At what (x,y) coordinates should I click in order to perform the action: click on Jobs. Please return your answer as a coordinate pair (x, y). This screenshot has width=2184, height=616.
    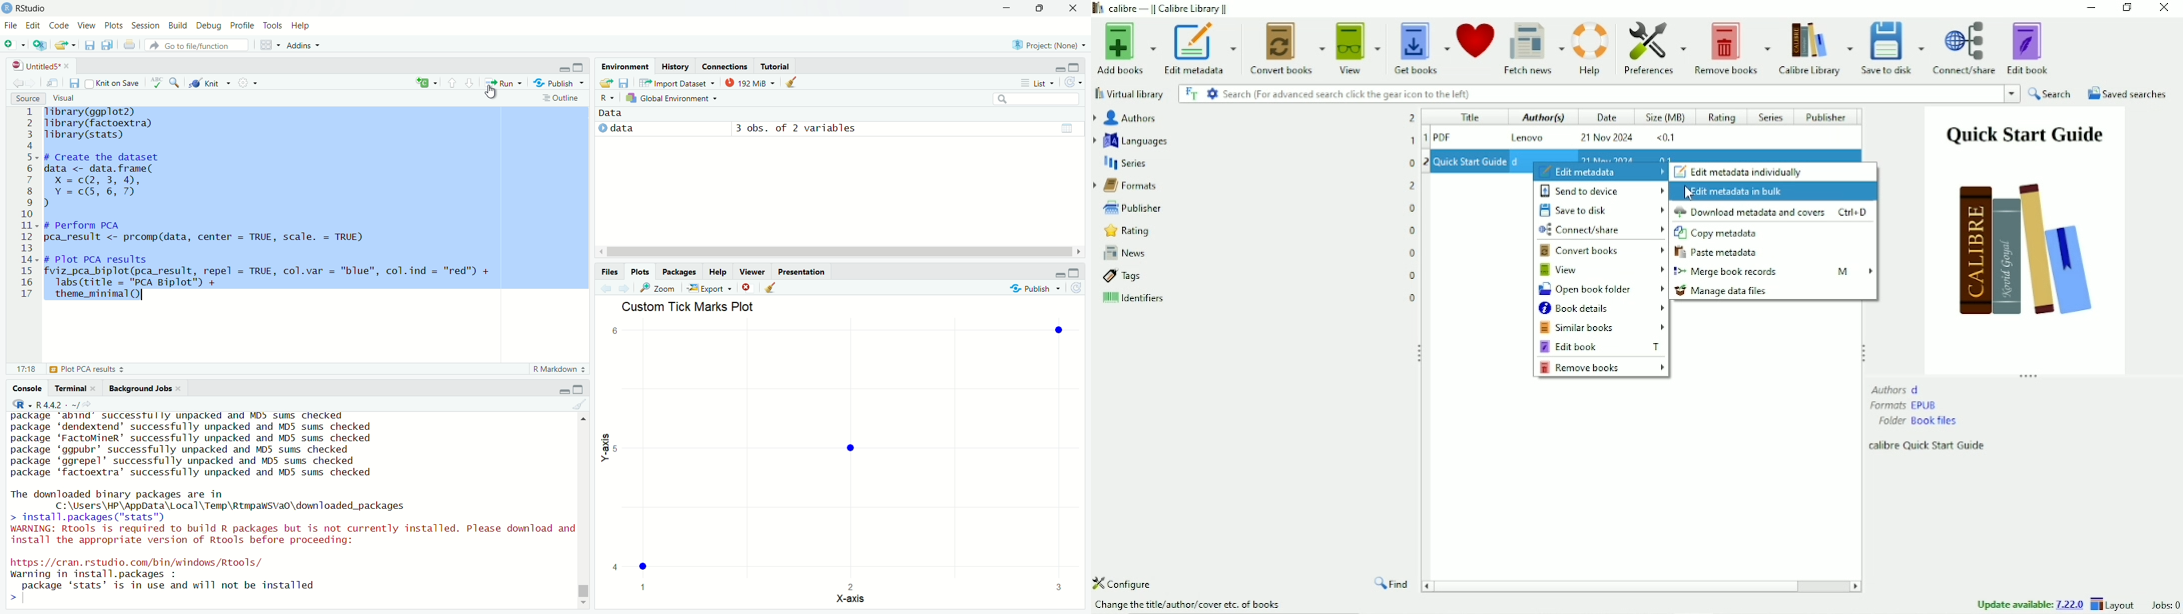
    Looking at the image, I should click on (2163, 605).